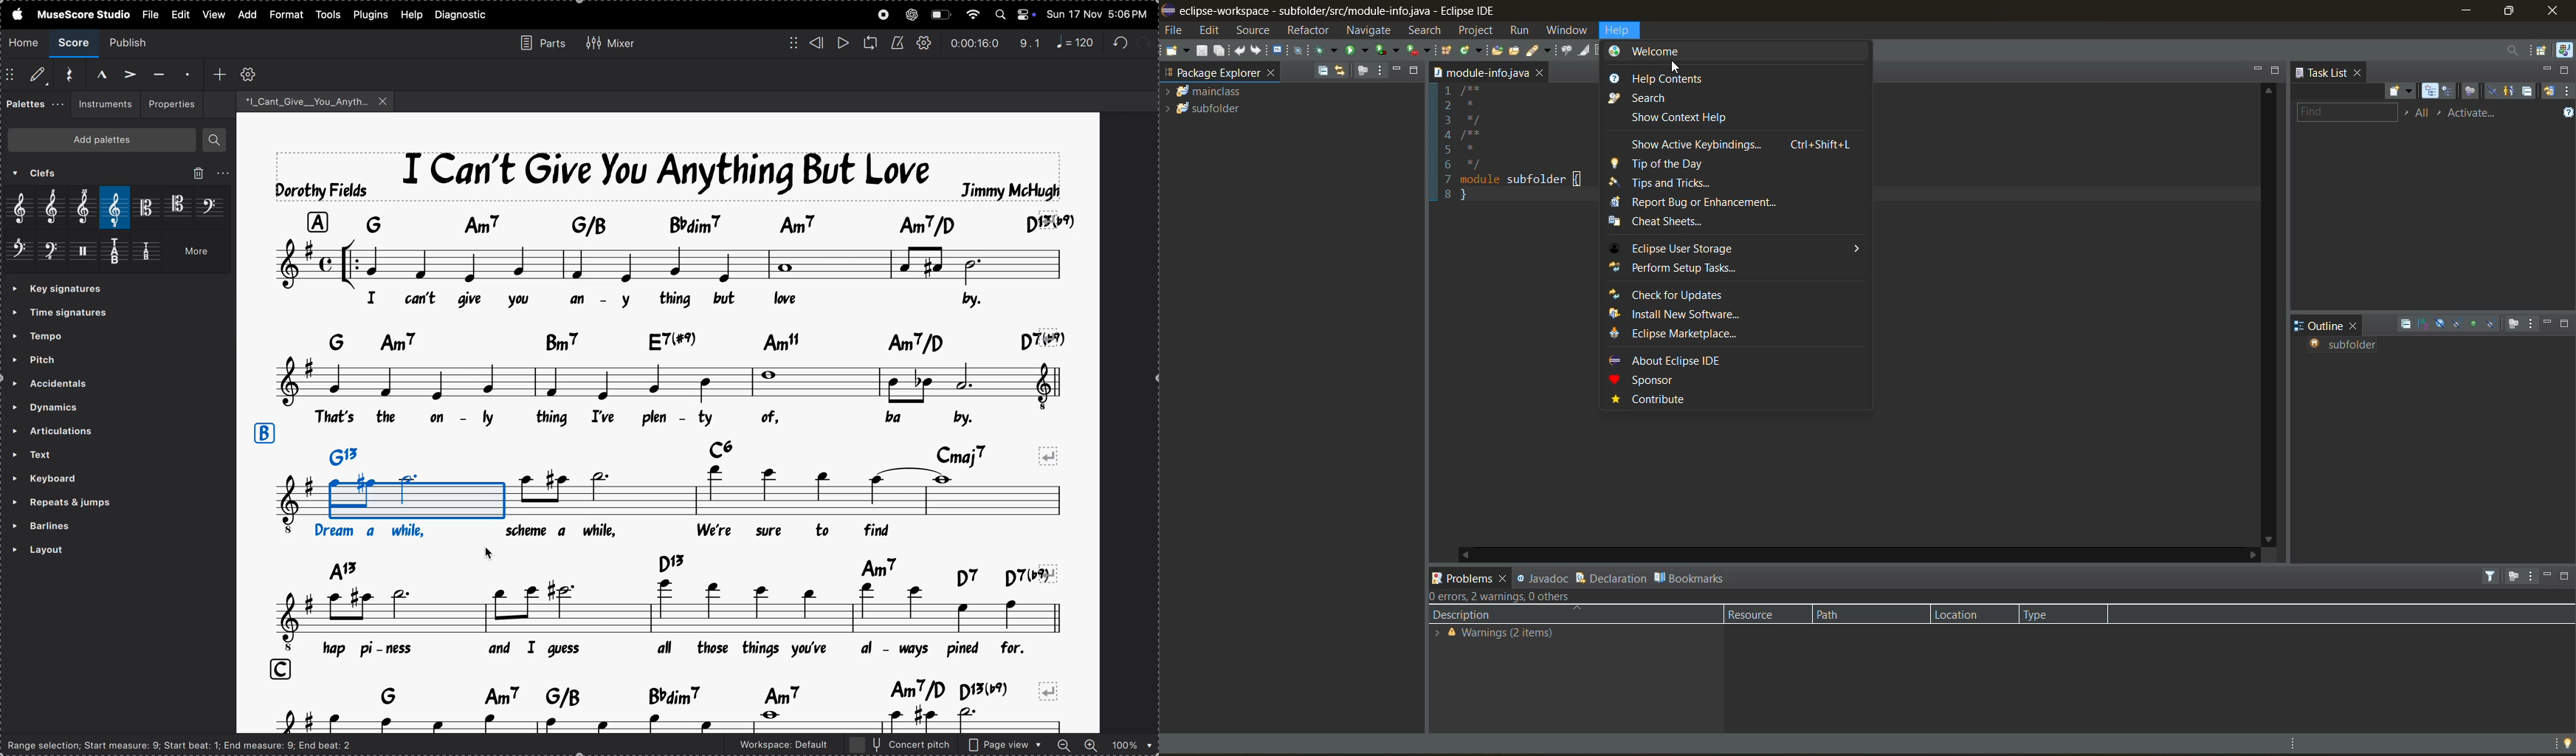  What do you see at coordinates (1543, 578) in the screenshot?
I see `javadoc` at bounding box center [1543, 578].